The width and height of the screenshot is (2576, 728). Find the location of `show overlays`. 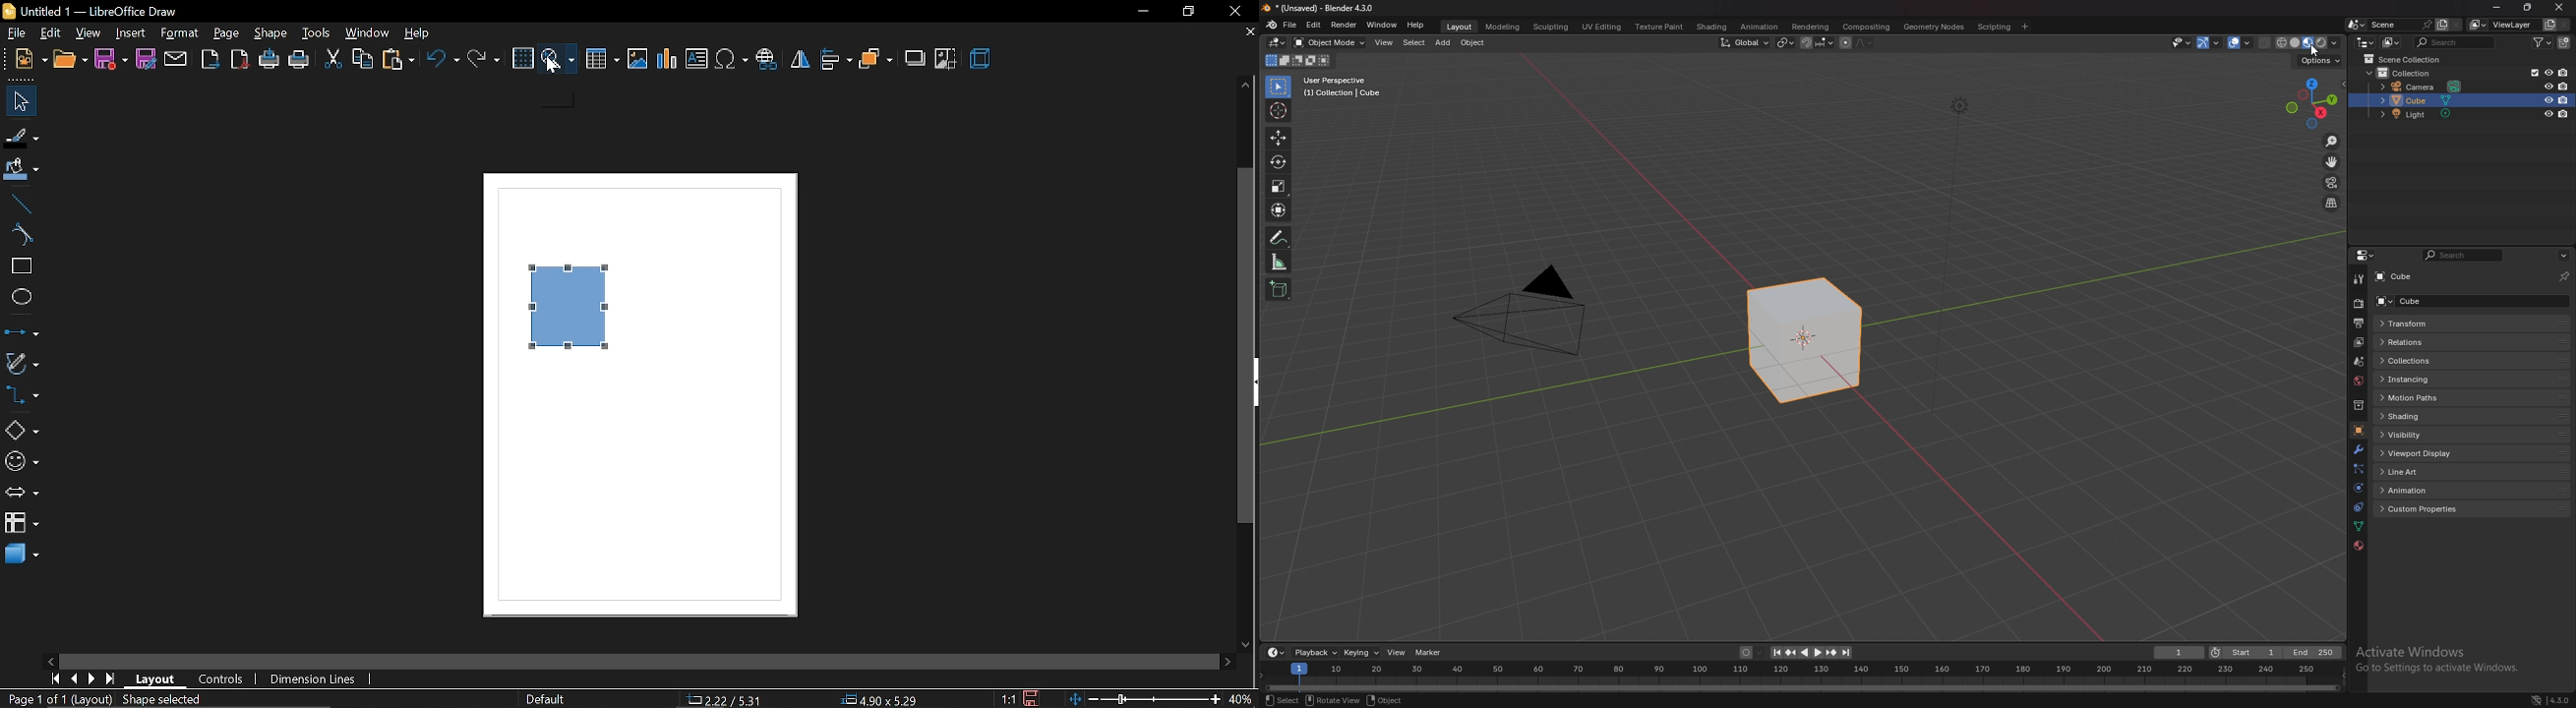

show overlays is located at coordinates (2240, 43).